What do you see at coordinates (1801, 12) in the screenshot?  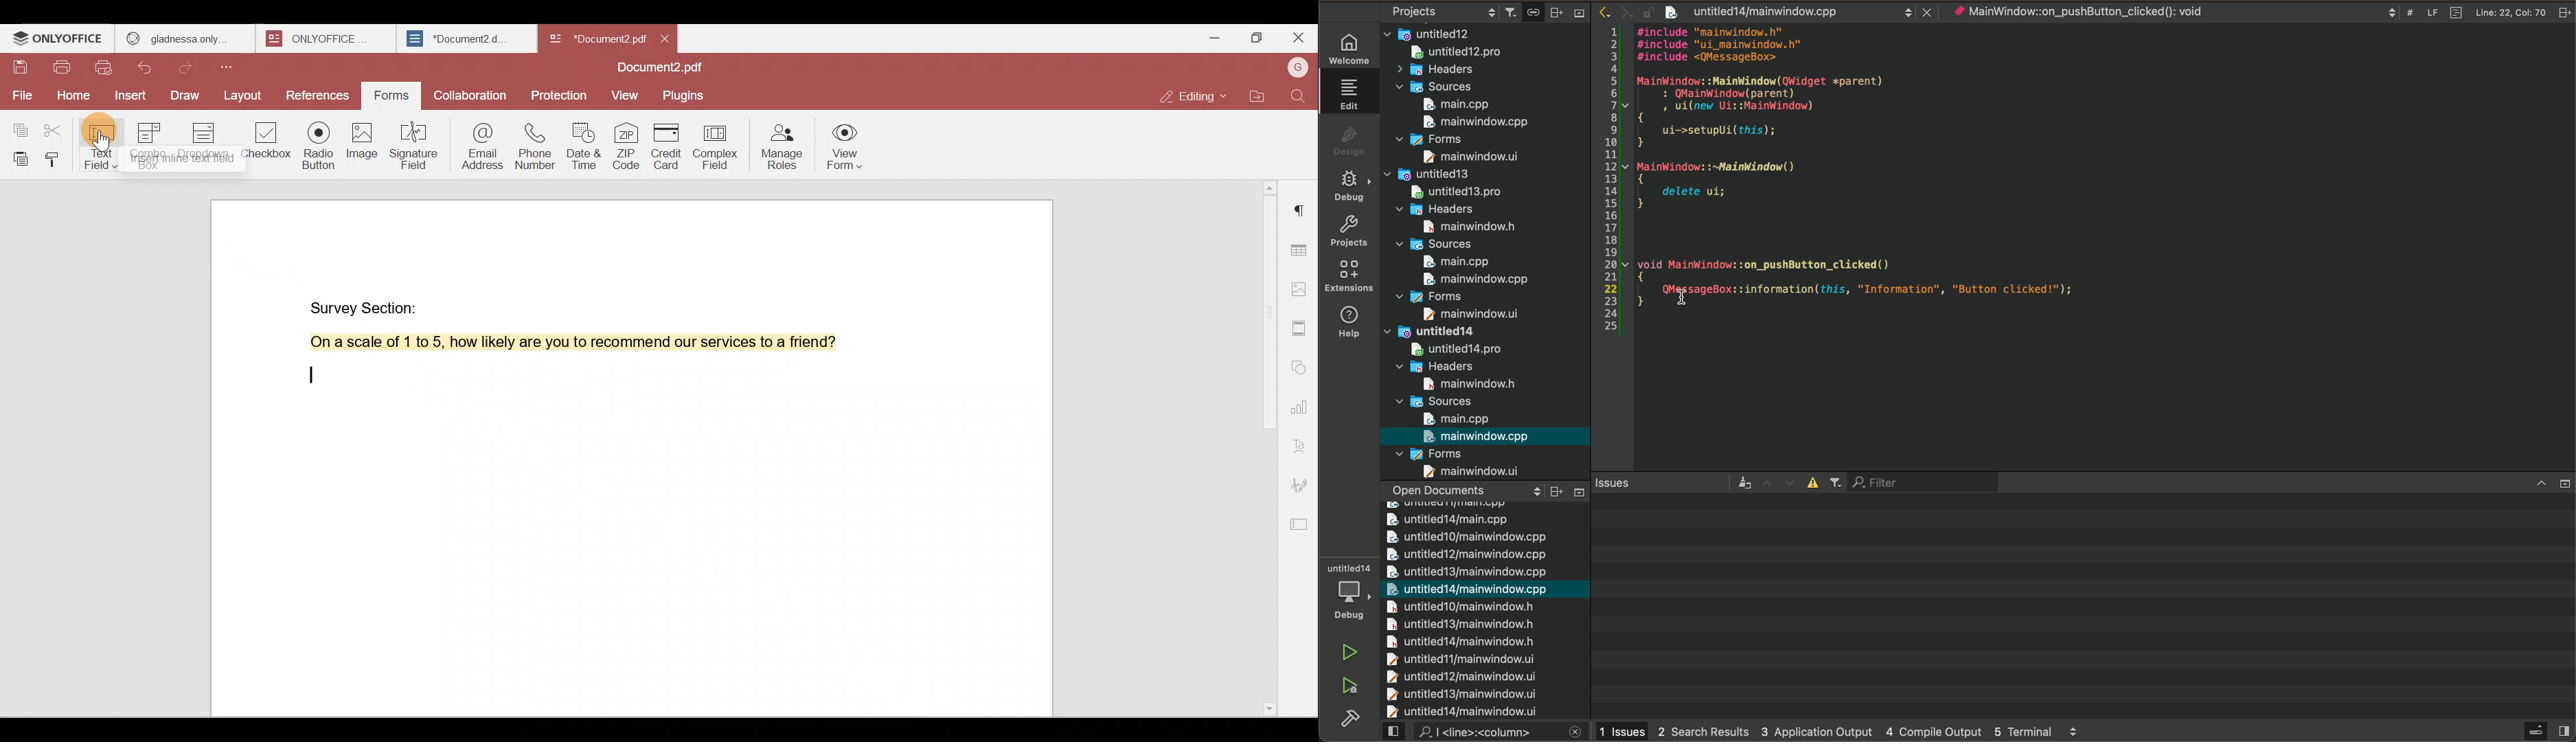 I see `file after save` at bounding box center [1801, 12].